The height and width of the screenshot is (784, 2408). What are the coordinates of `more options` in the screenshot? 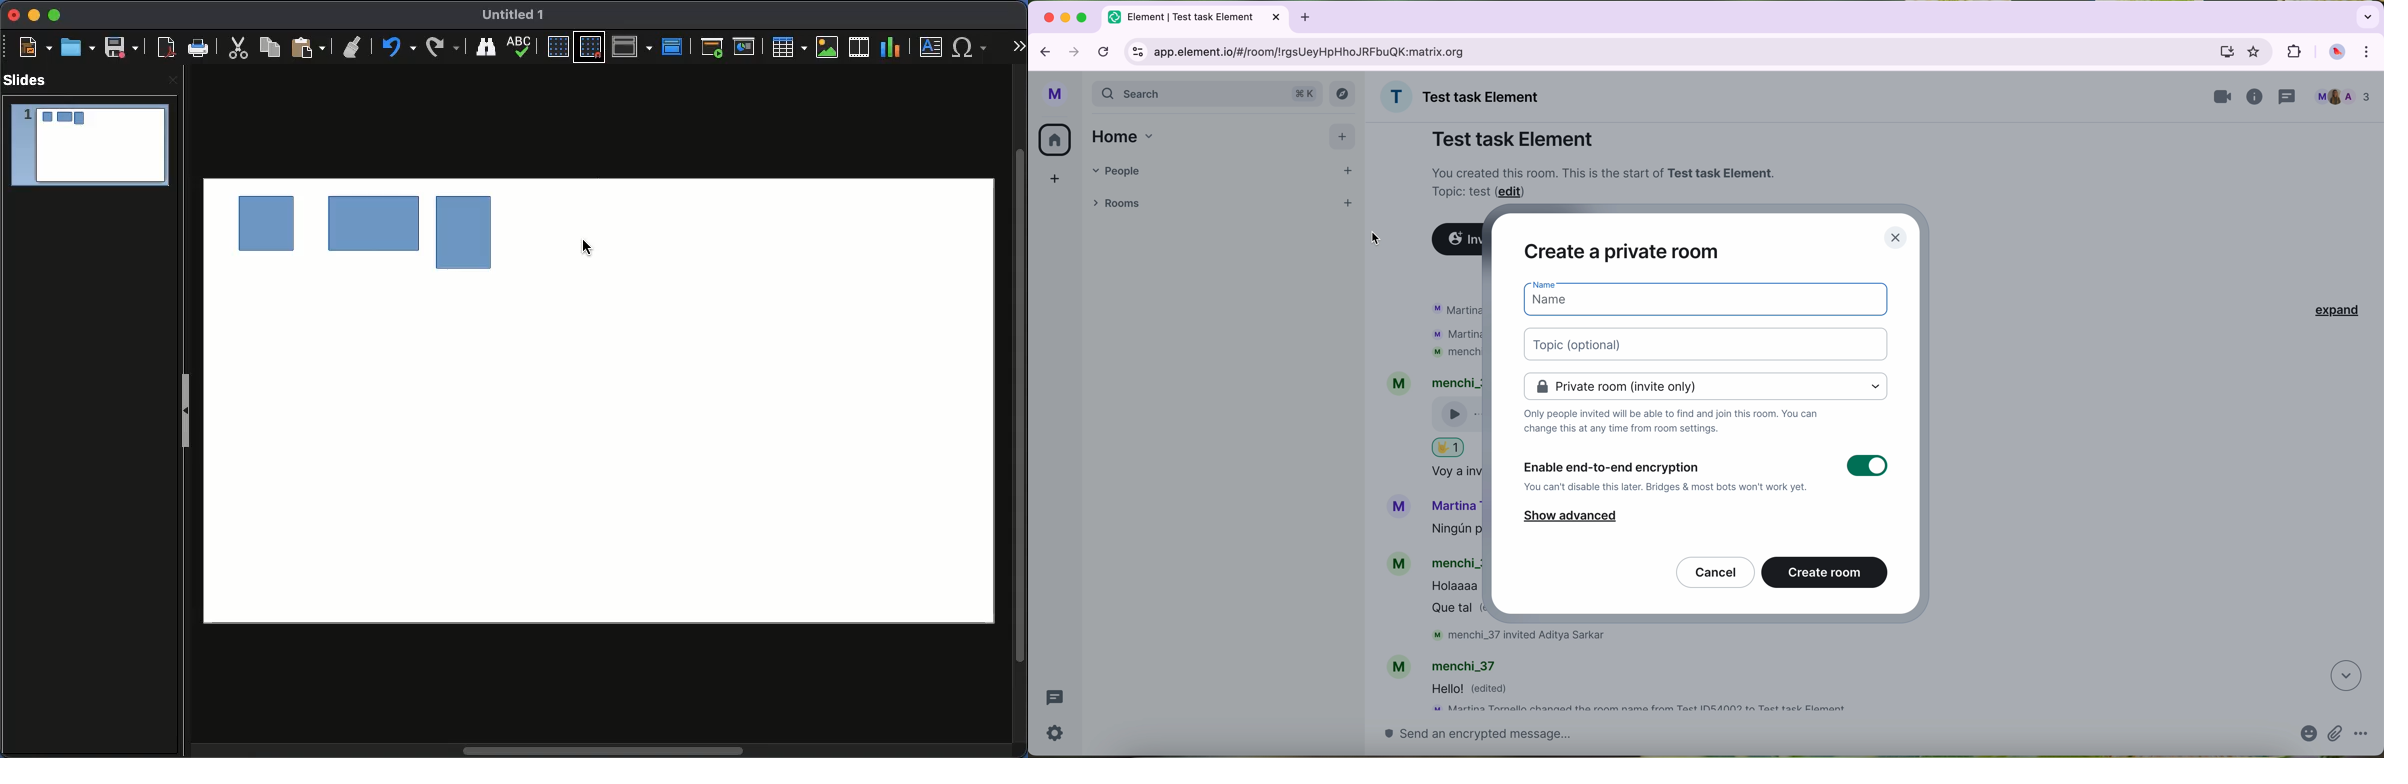 It's located at (2363, 735).